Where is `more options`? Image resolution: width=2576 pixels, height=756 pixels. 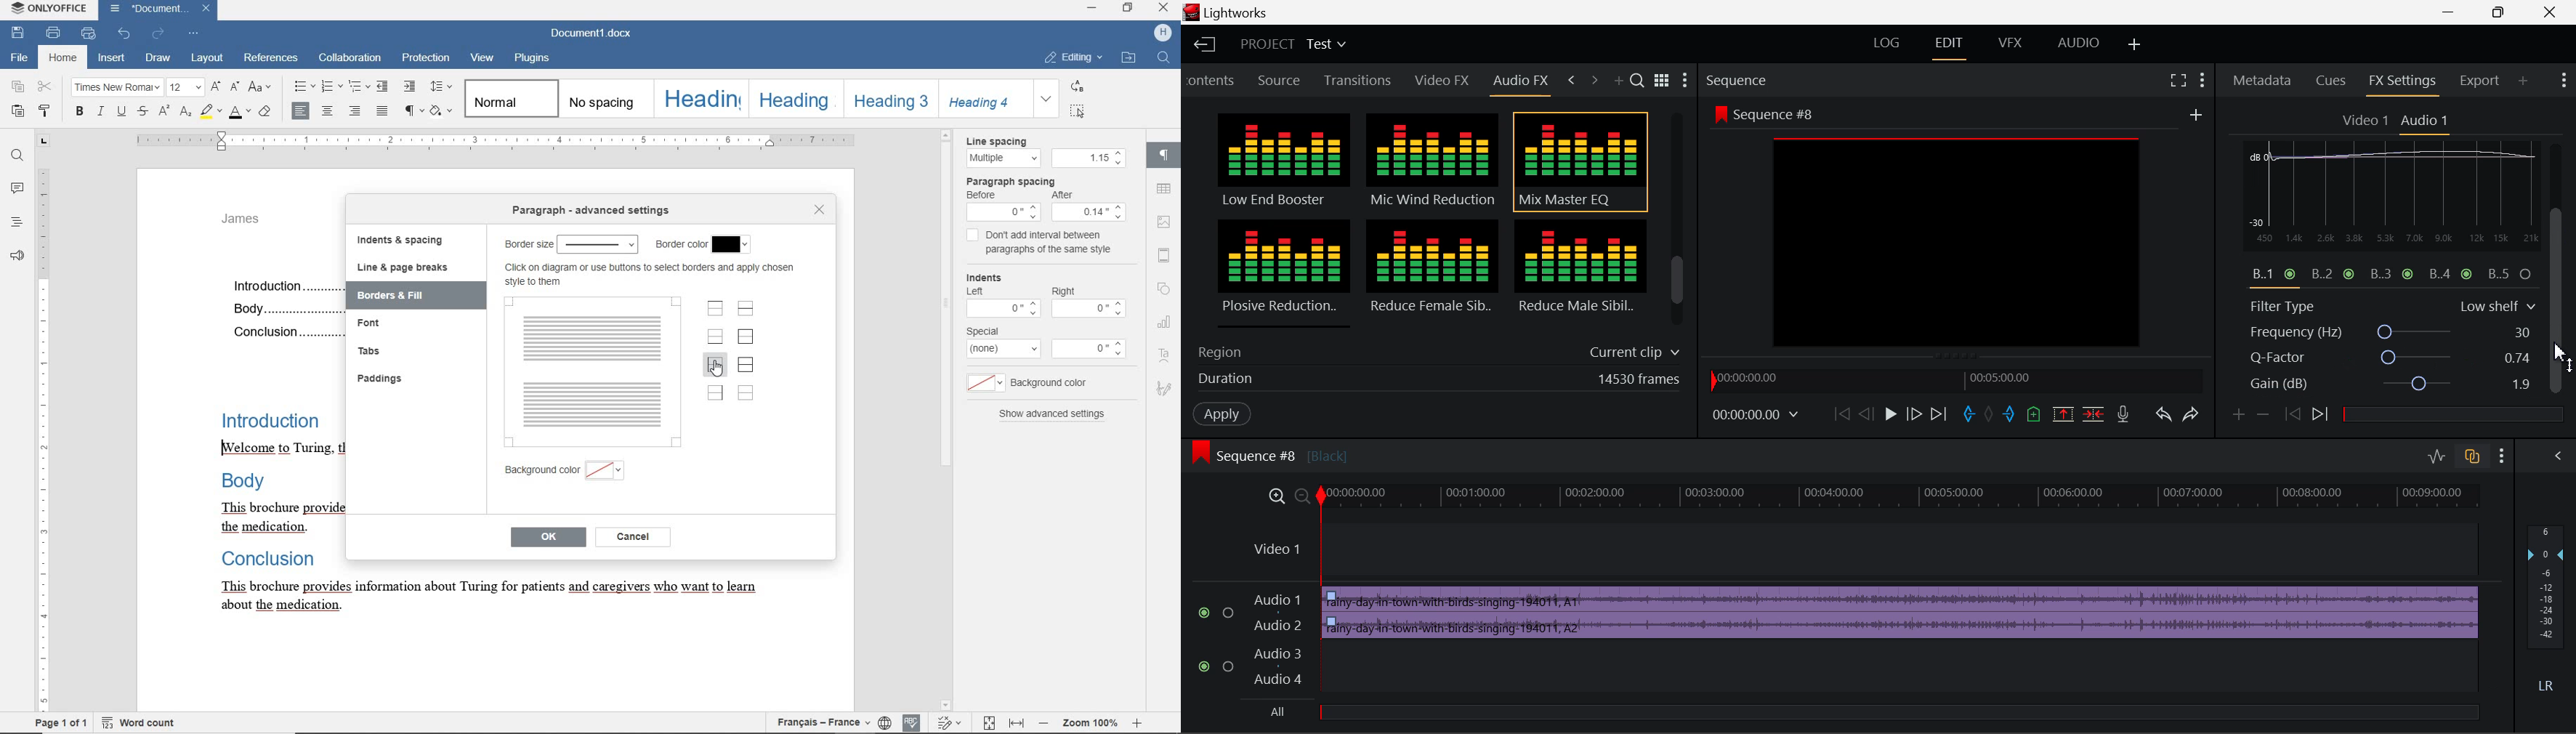
more options is located at coordinates (1088, 311).